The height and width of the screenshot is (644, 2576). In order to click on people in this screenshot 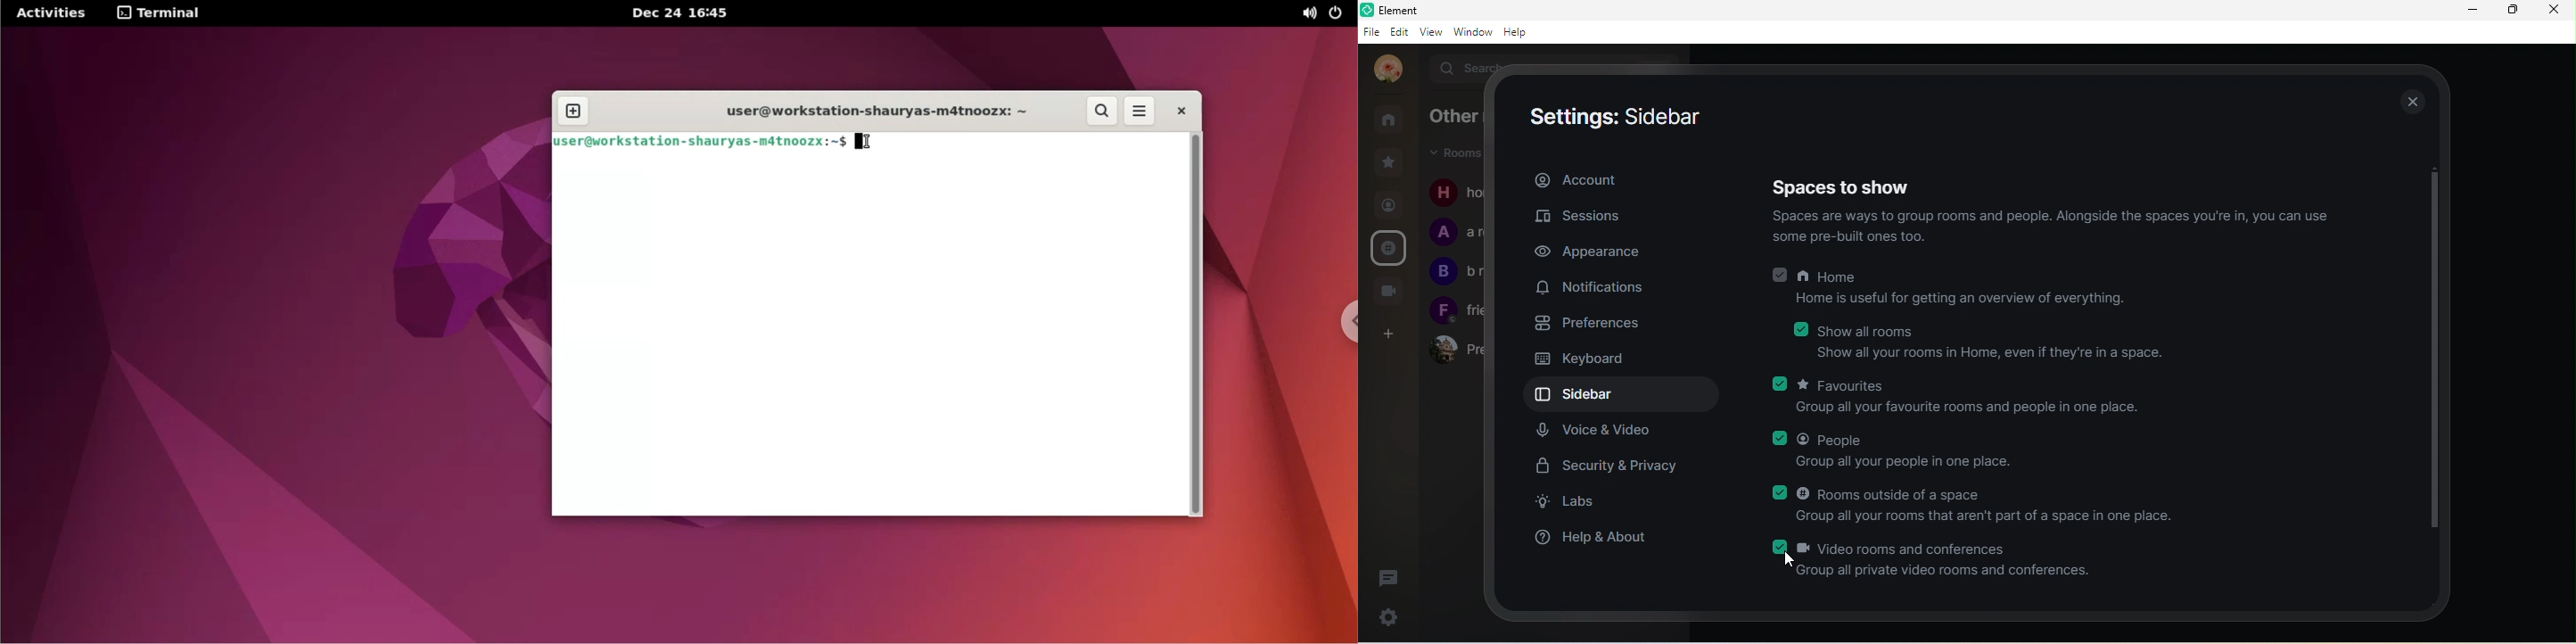, I will do `click(1388, 207)`.